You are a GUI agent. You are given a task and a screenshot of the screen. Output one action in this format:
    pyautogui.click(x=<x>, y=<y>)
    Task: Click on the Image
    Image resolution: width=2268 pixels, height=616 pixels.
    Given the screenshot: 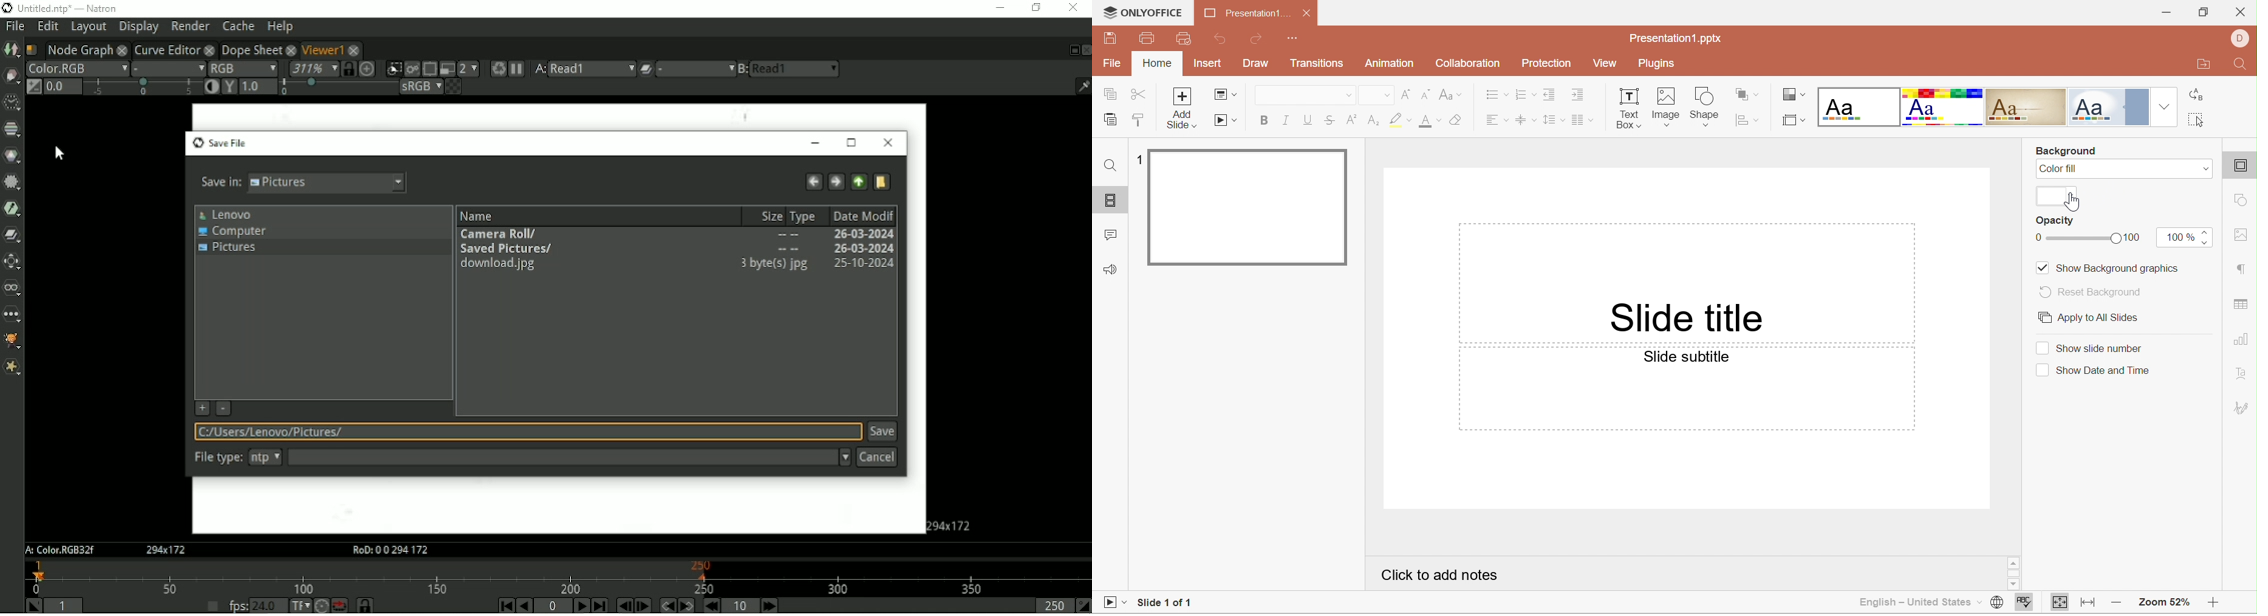 What is the action you would take?
    pyautogui.click(x=1666, y=105)
    